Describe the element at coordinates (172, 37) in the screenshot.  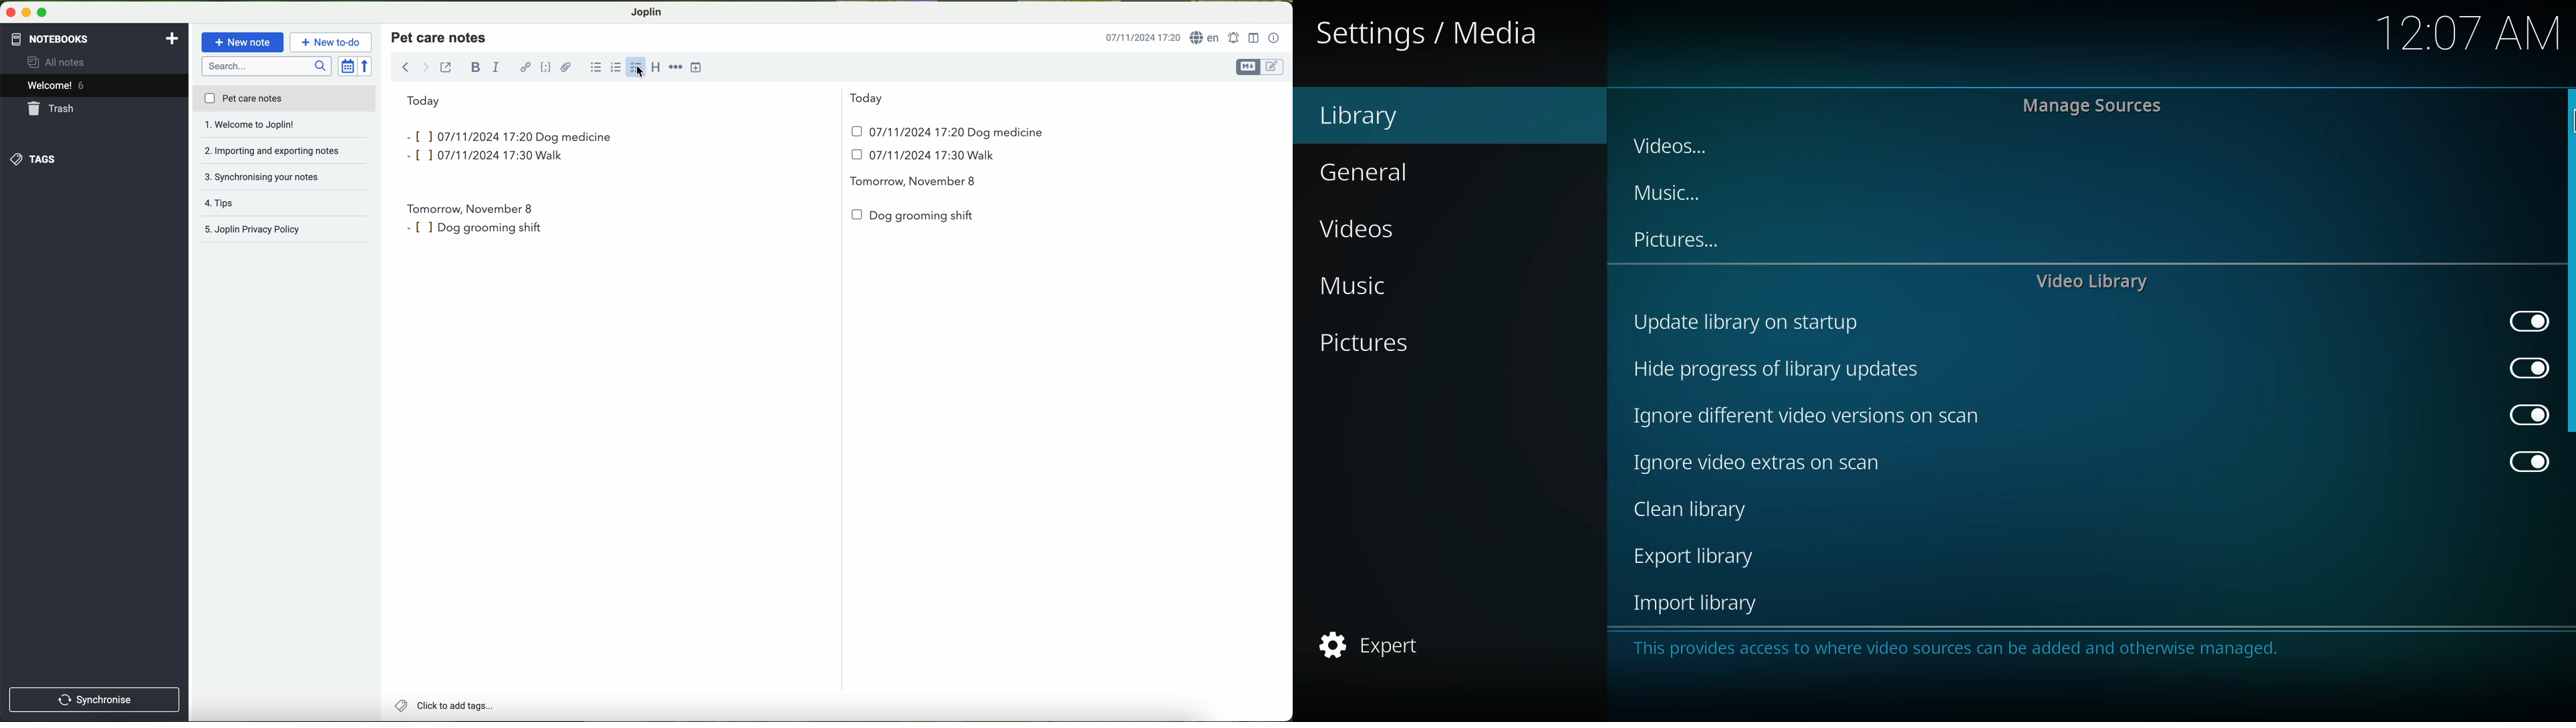
I see `add` at that location.